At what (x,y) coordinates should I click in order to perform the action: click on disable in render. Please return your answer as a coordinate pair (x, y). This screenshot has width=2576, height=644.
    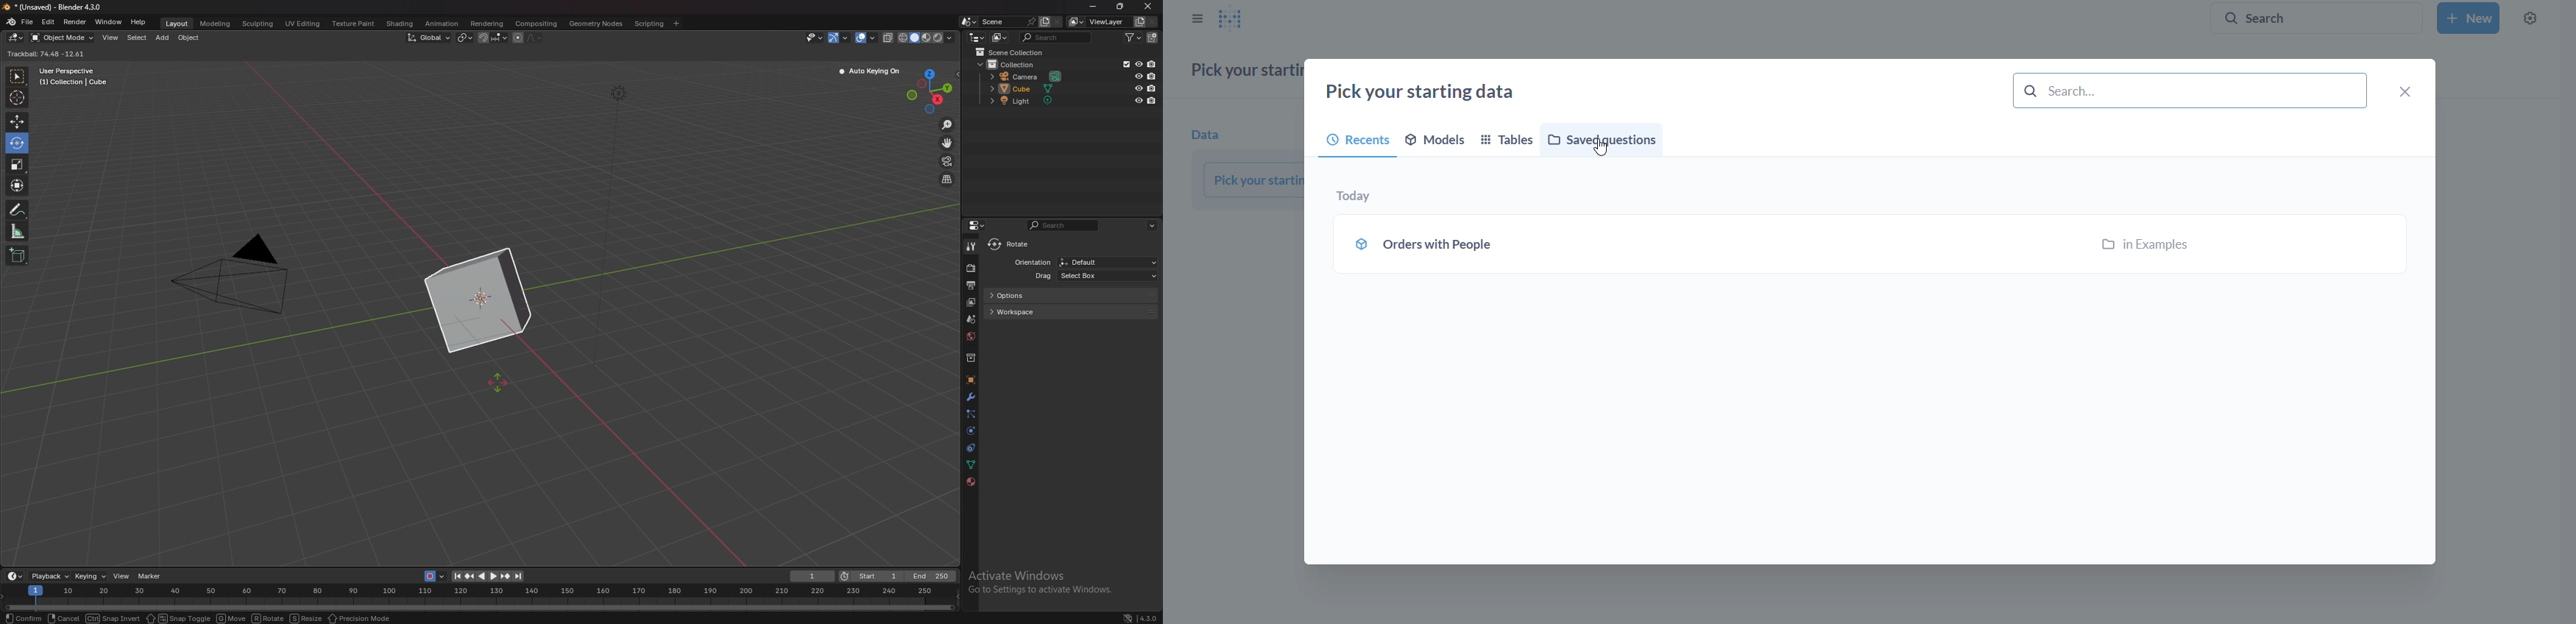
    Looking at the image, I should click on (1153, 100).